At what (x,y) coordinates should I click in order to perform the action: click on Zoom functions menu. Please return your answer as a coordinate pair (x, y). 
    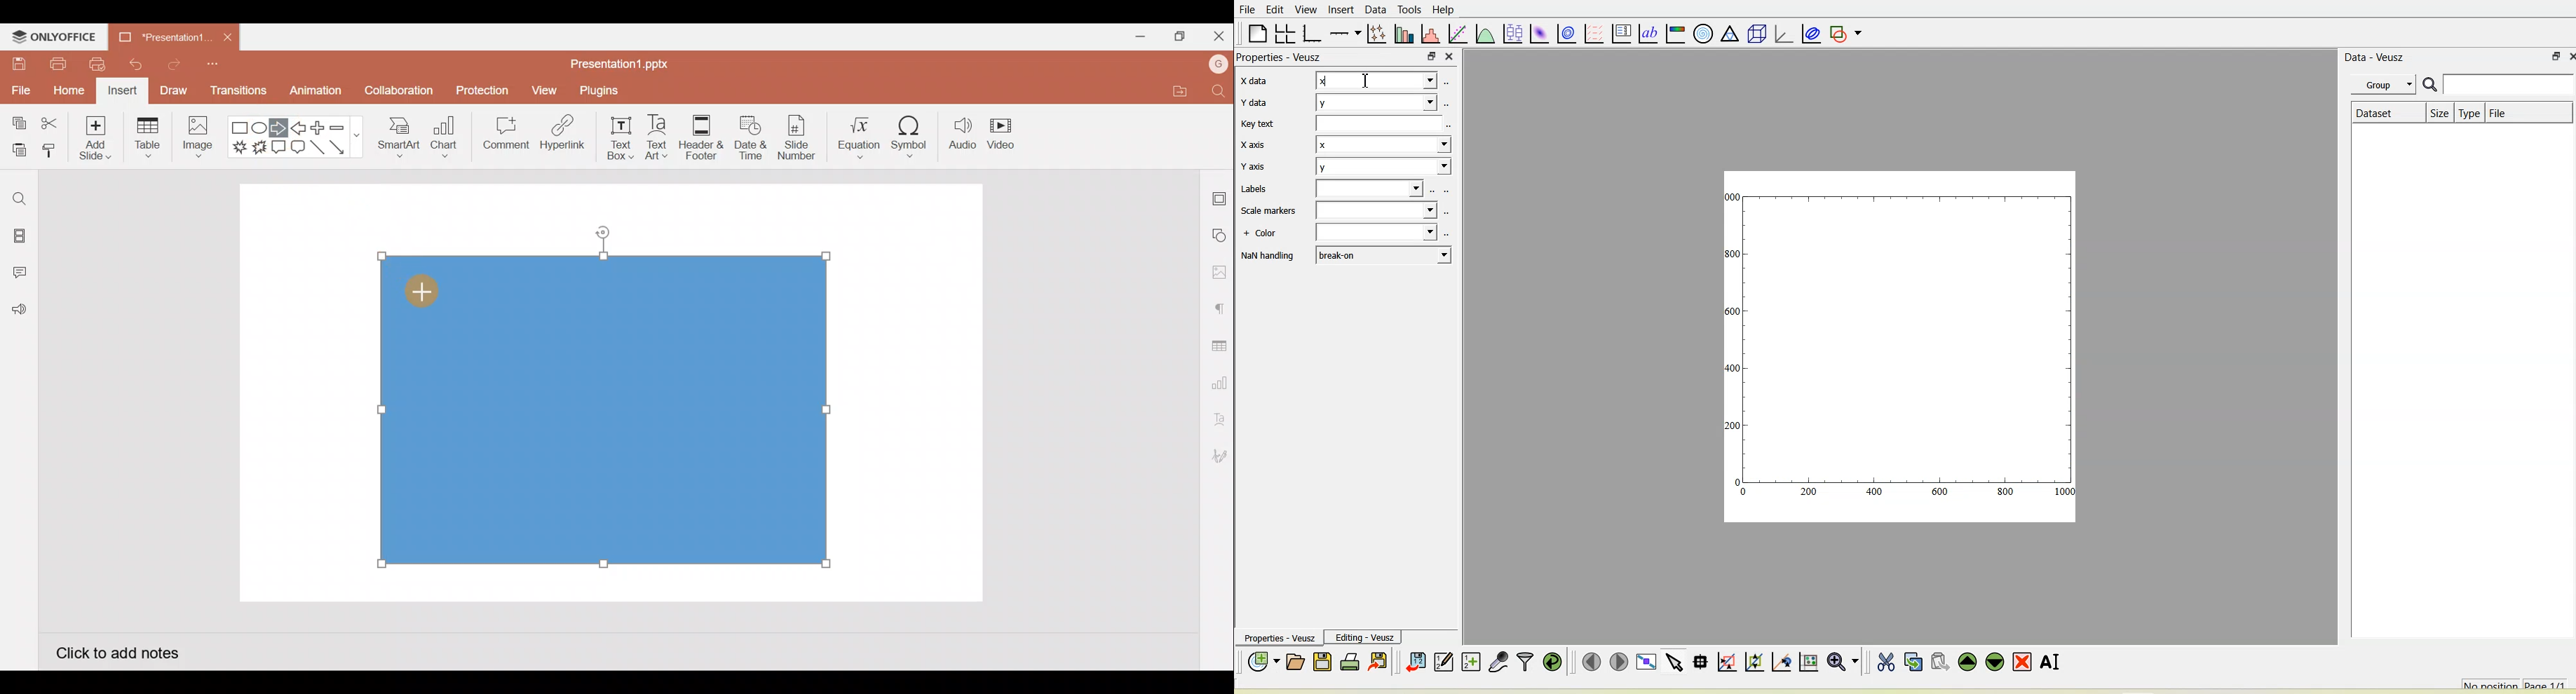
    Looking at the image, I should click on (1843, 662).